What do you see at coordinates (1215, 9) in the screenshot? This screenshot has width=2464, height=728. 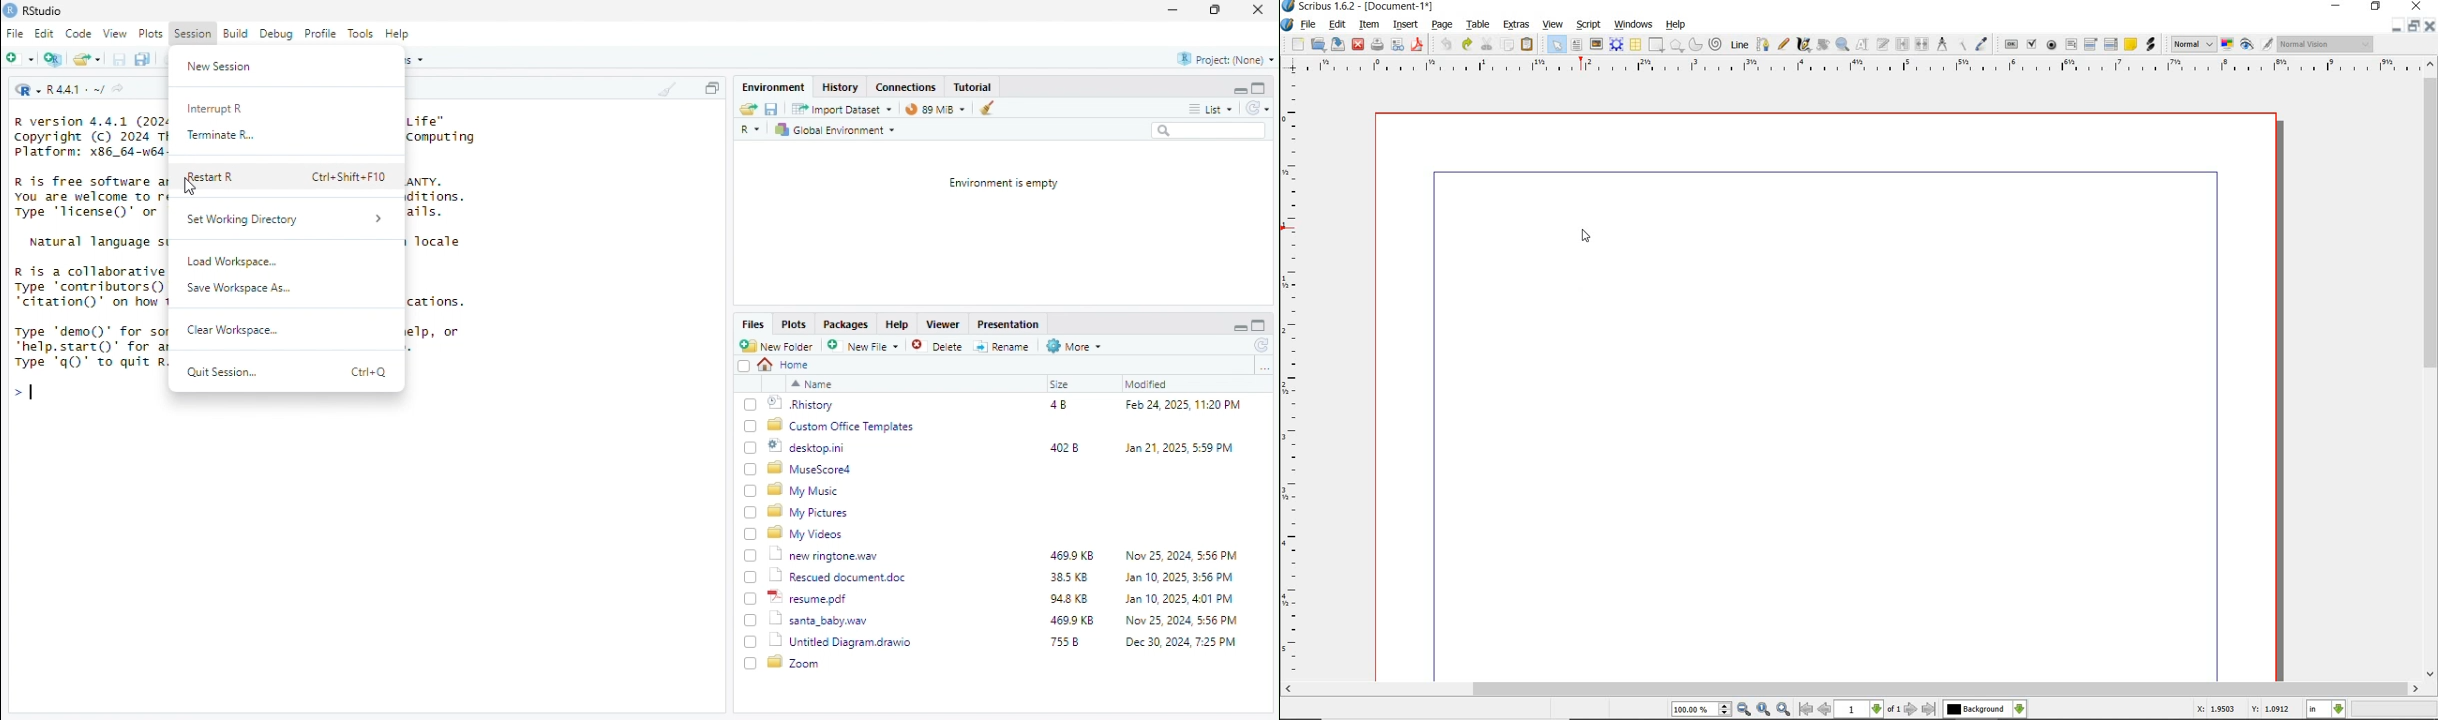 I see `maximise` at bounding box center [1215, 9].